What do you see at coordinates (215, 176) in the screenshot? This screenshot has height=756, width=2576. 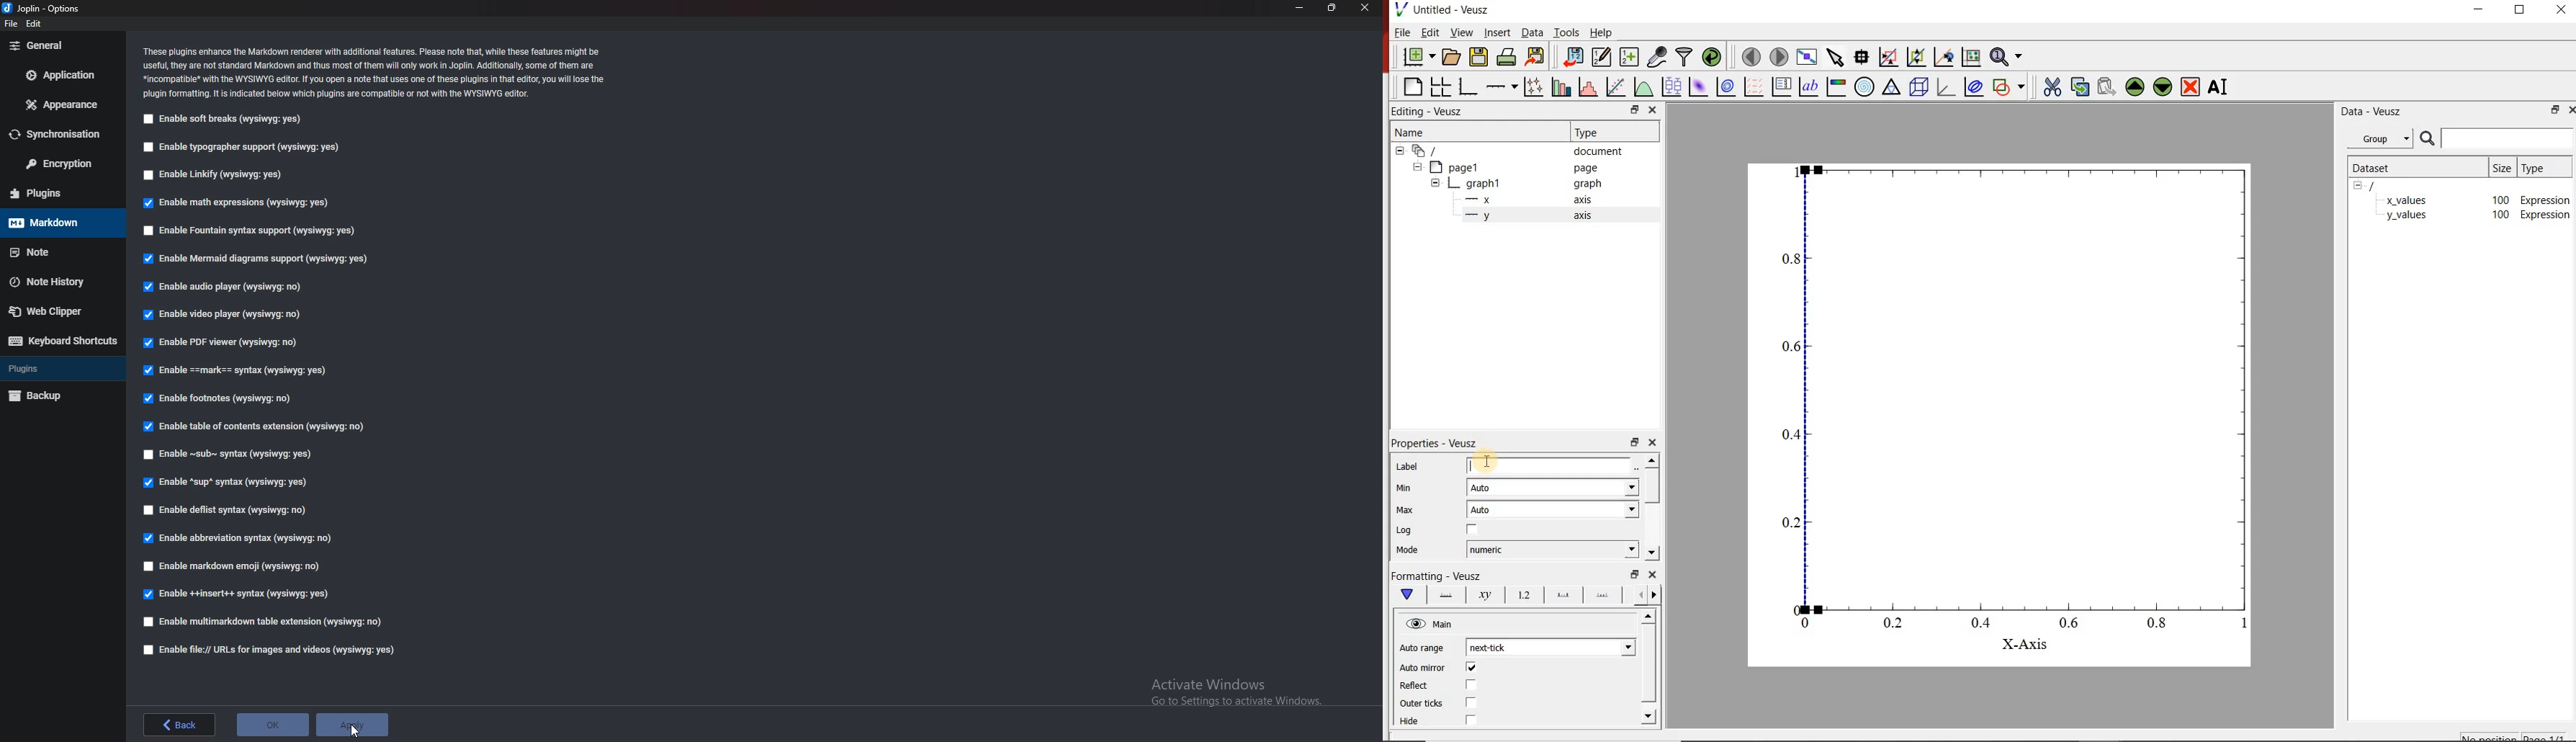 I see `Enable linkify` at bounding box center [215, 176].